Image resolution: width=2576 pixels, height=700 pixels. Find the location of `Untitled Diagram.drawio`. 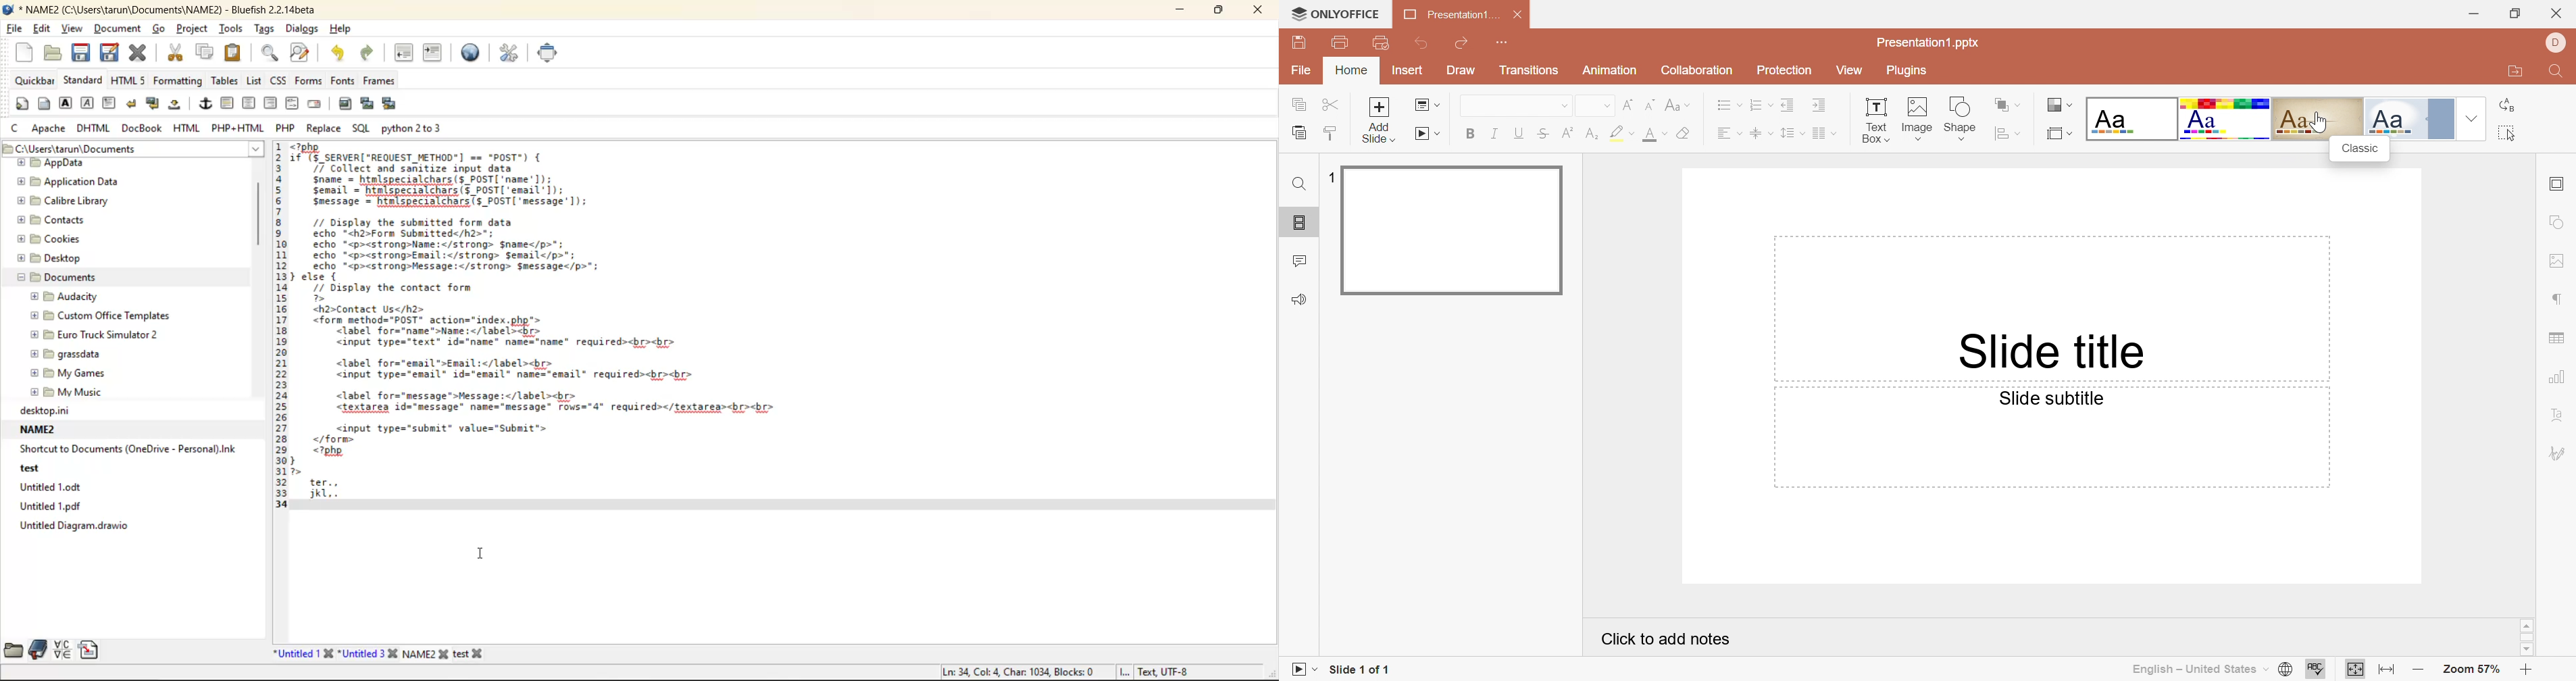

Untitled Diagram.drawio is located at coordinates (71, 528).